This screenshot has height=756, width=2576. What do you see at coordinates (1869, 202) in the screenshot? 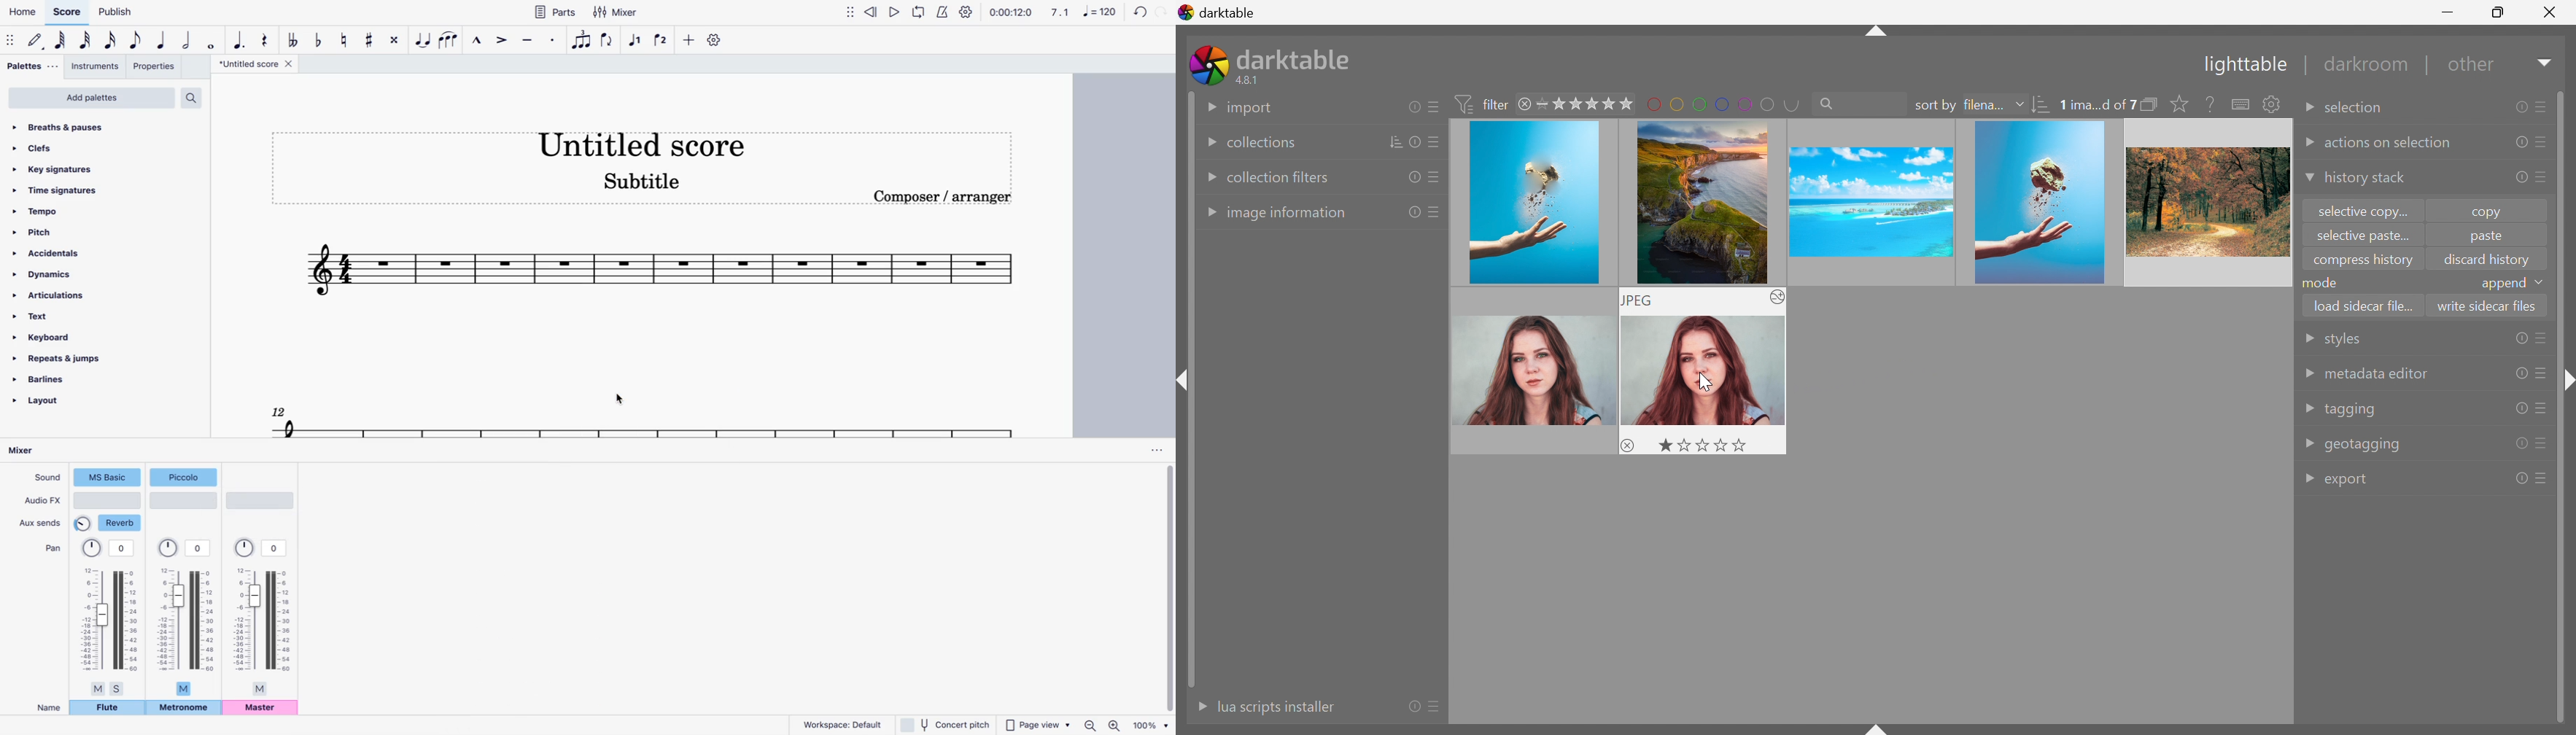
I see `image` at bounding box center [1869, 202].